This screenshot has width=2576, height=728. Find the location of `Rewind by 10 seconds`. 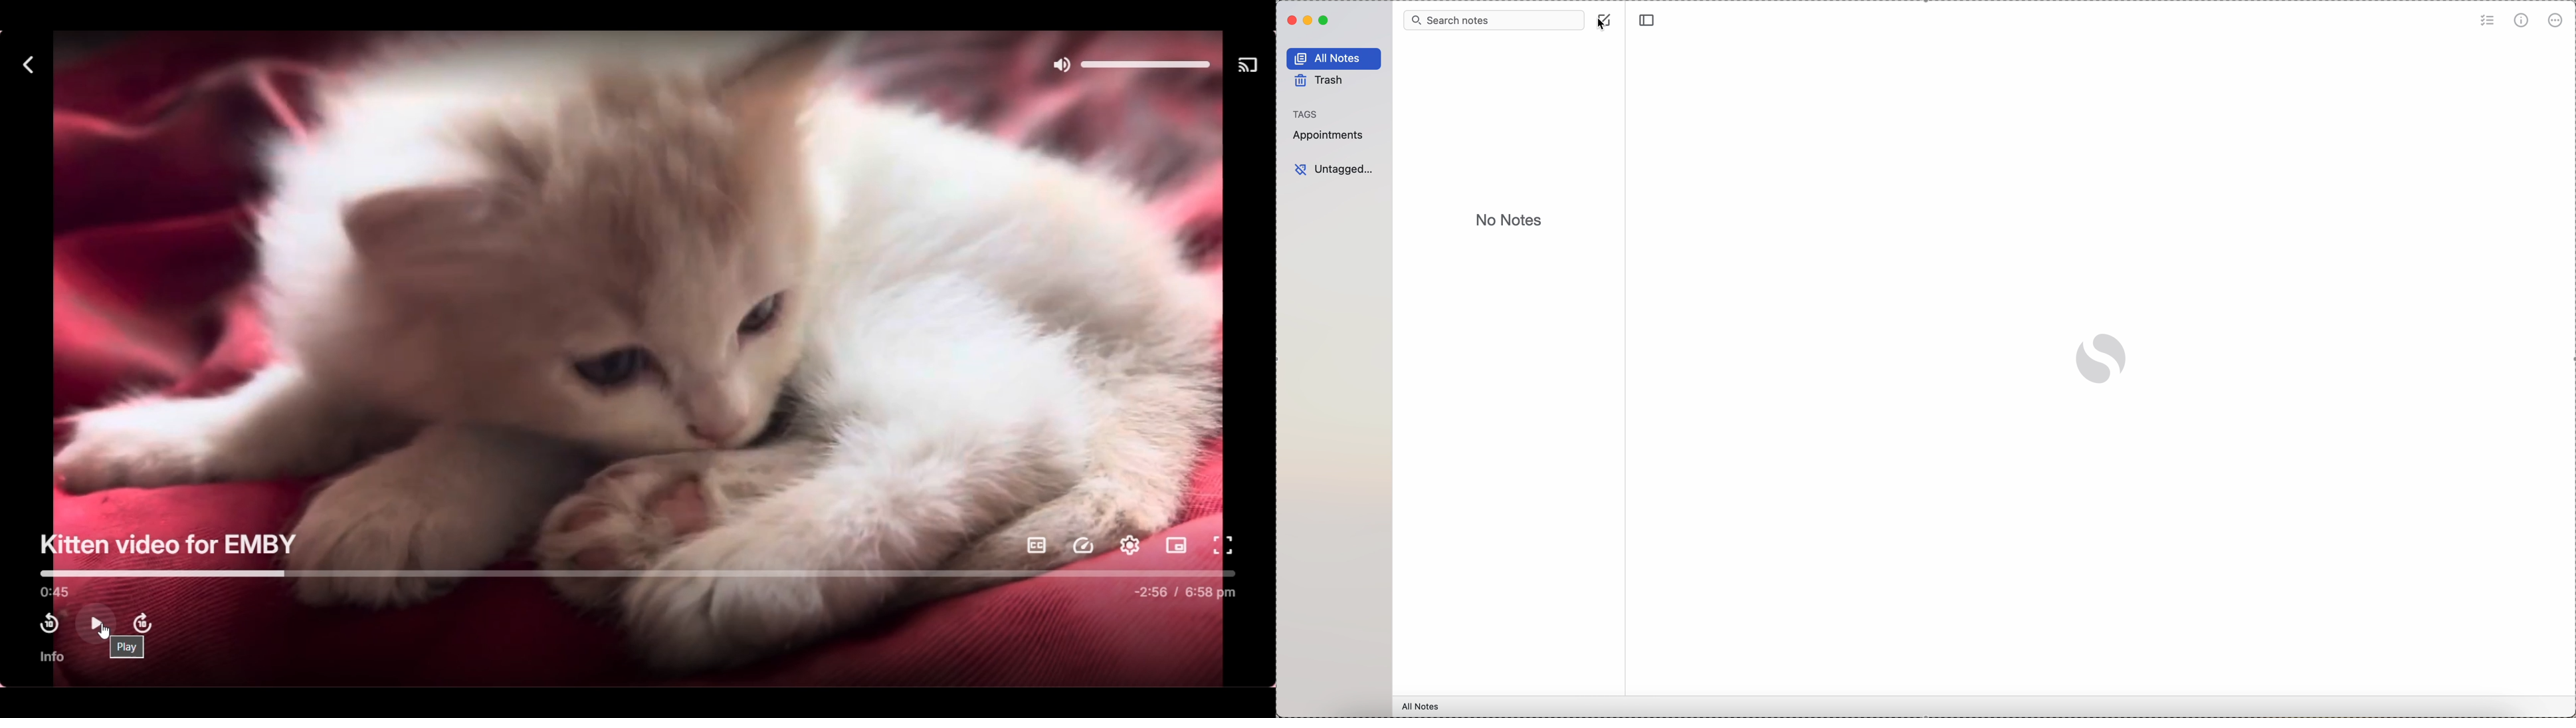

Rewind by 10 seconds is located at coordinates (49, 624).